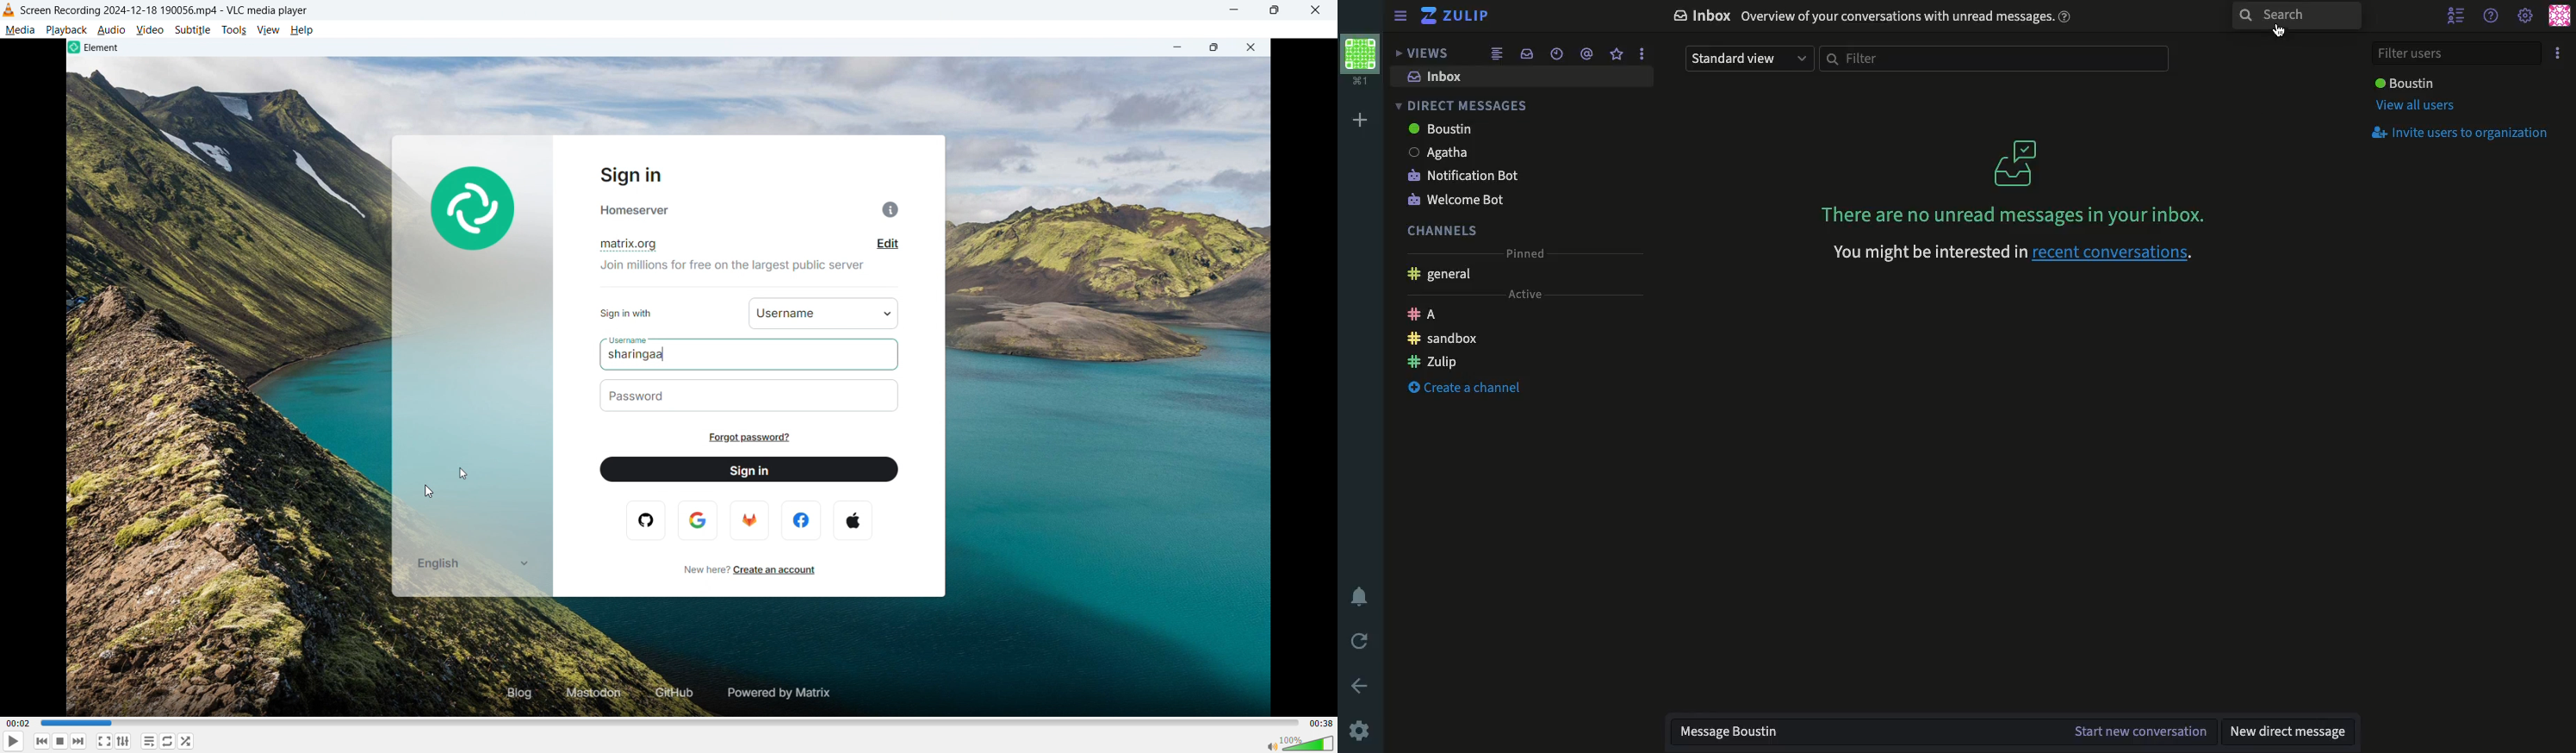  I want to click on Username, so click(783, 314).